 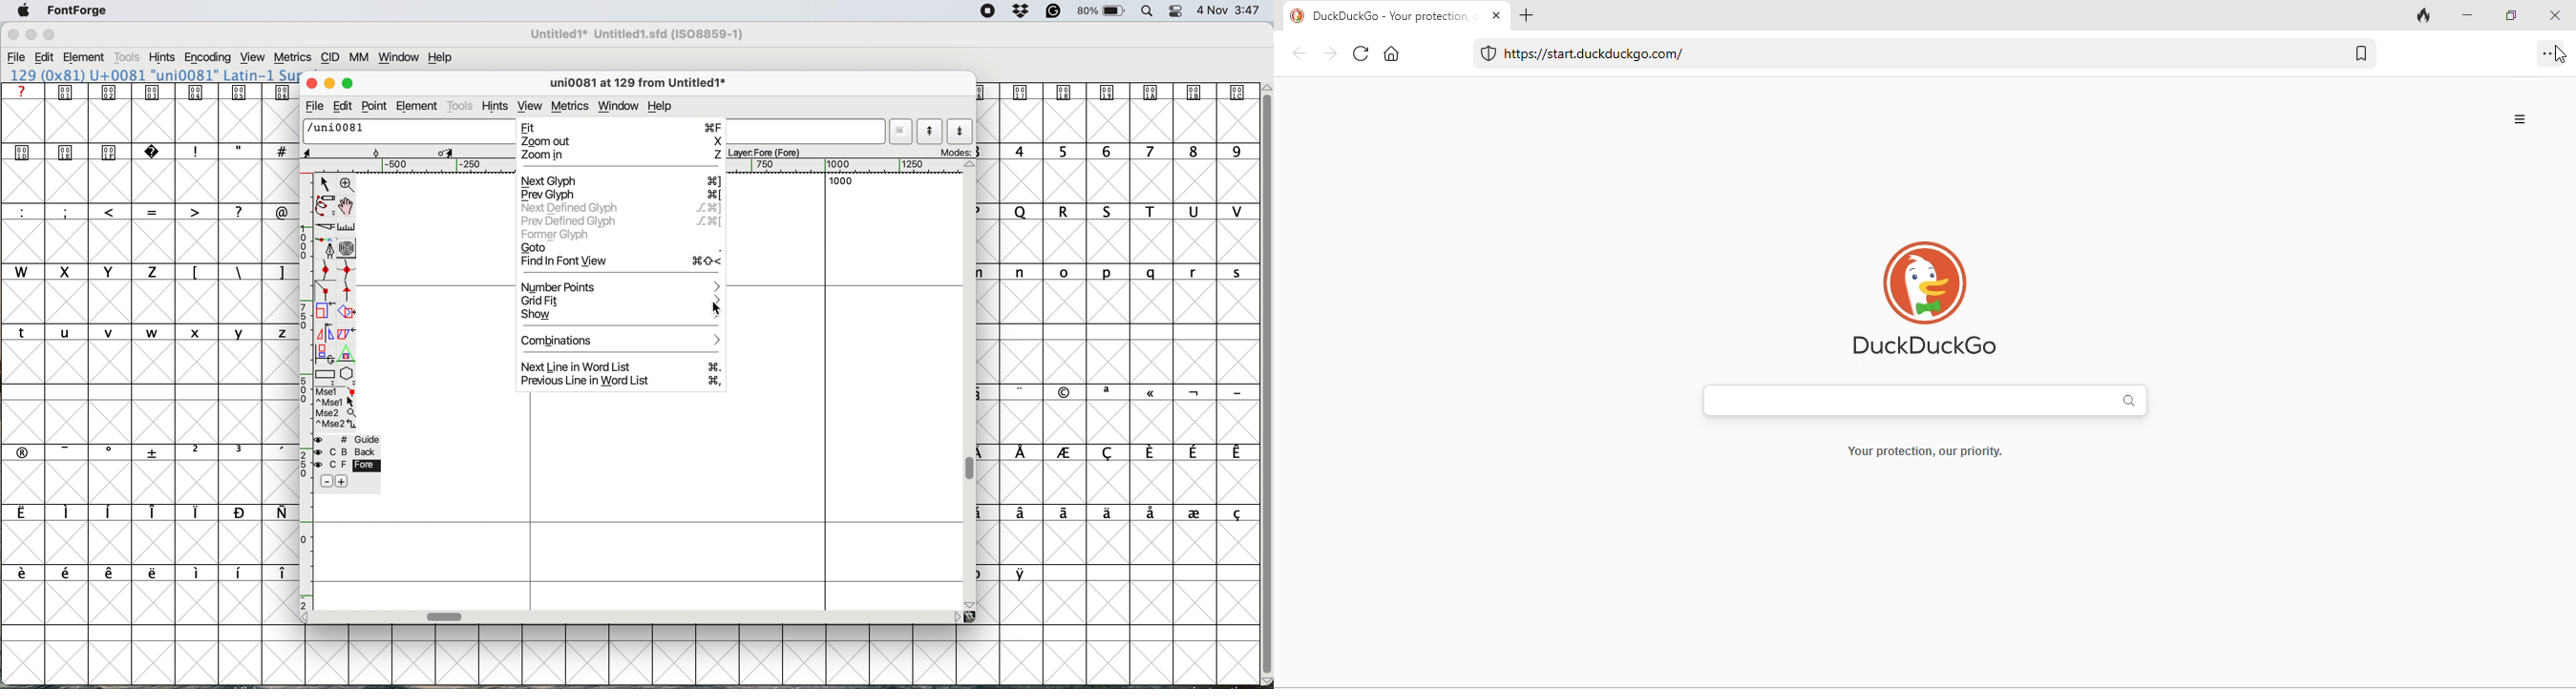 What do you see at coordinates (377, 153) in the screenshot?
I see `Rotate Point Tool` at bounding box center [377, 153].